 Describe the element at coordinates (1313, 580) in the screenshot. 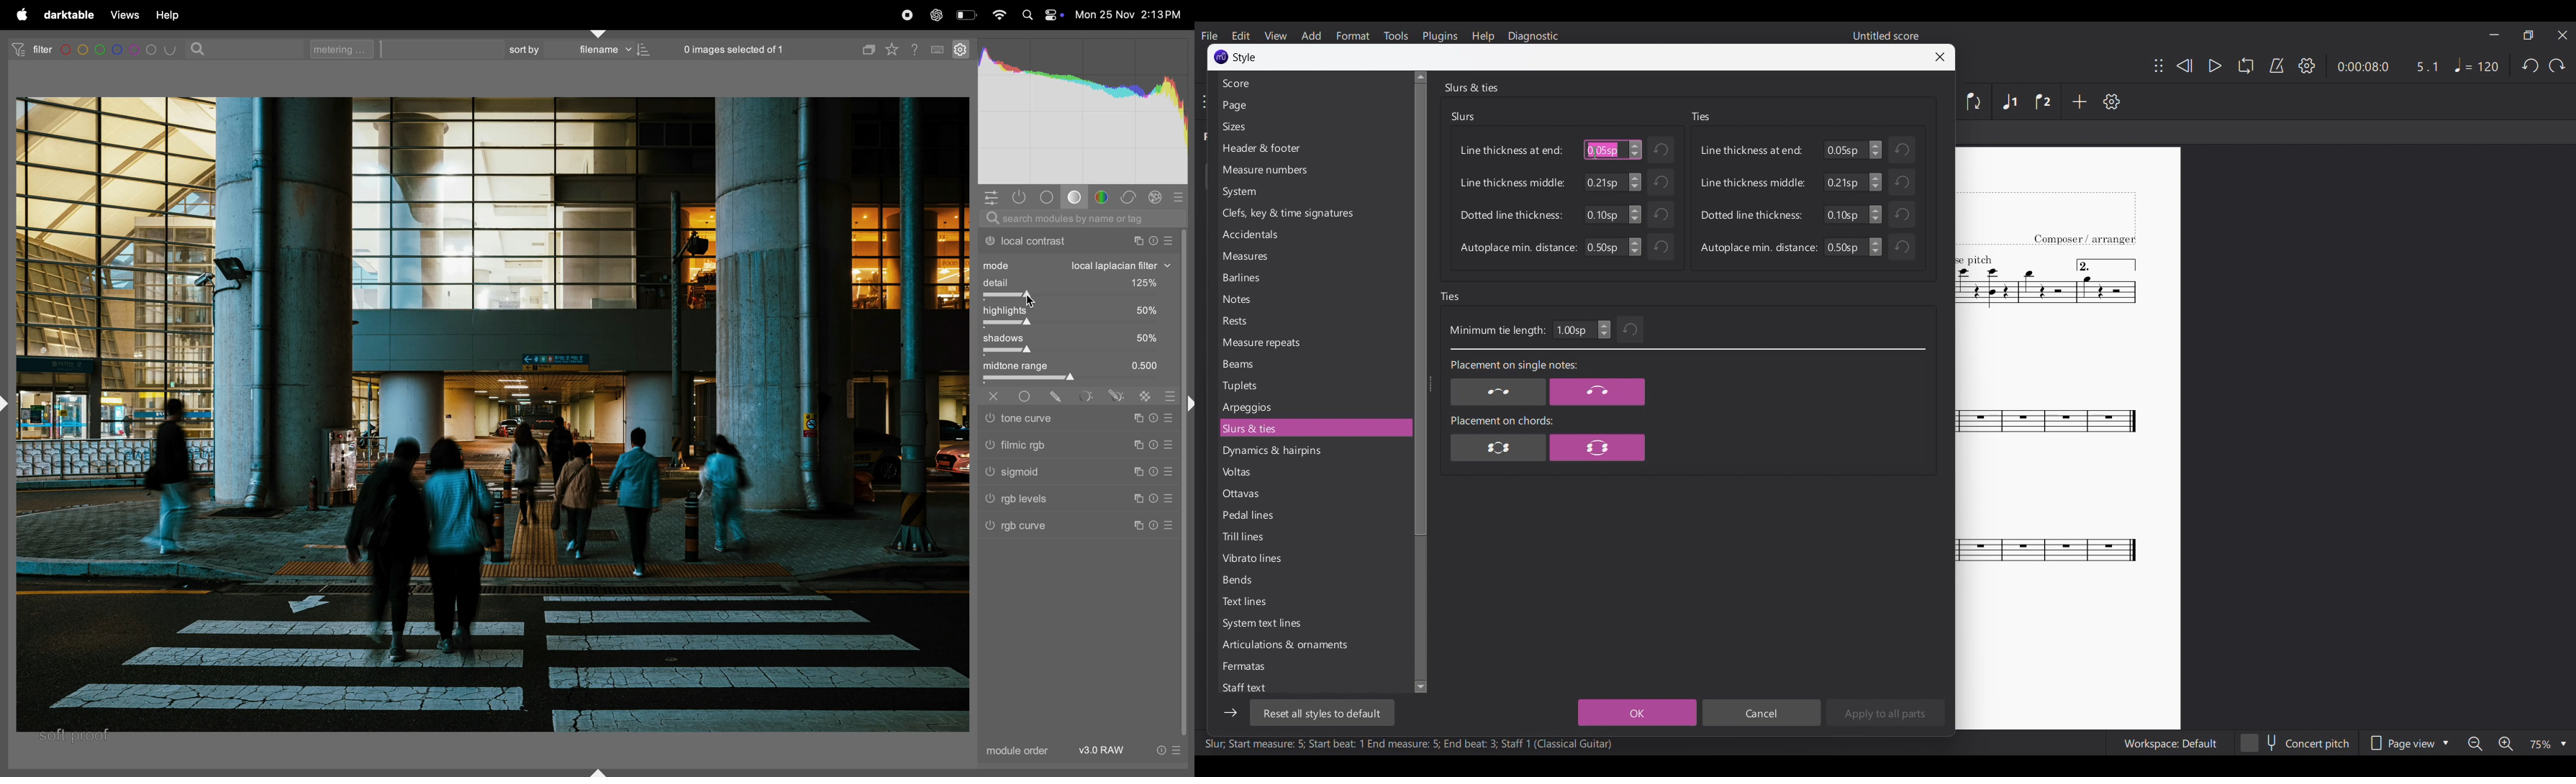

I see `Bends` at that location.